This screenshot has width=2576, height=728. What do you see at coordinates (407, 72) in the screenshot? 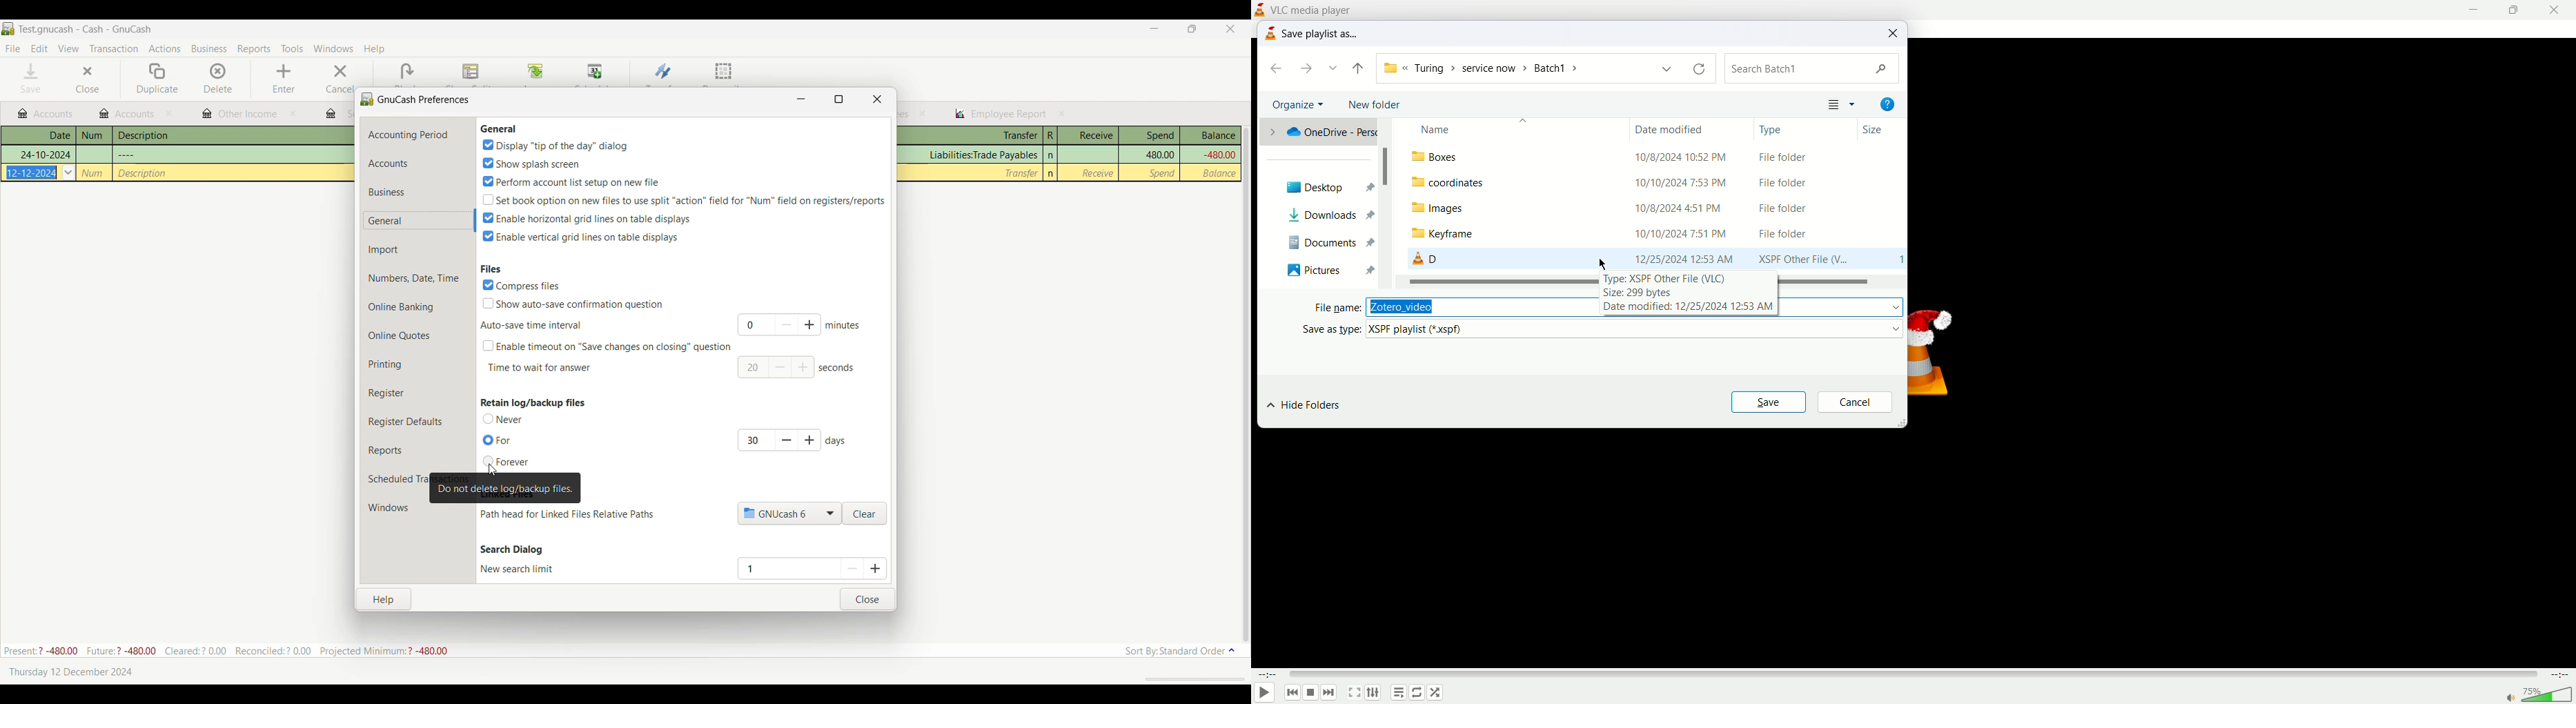
I see `Blank` at bounding box center [407, 72].